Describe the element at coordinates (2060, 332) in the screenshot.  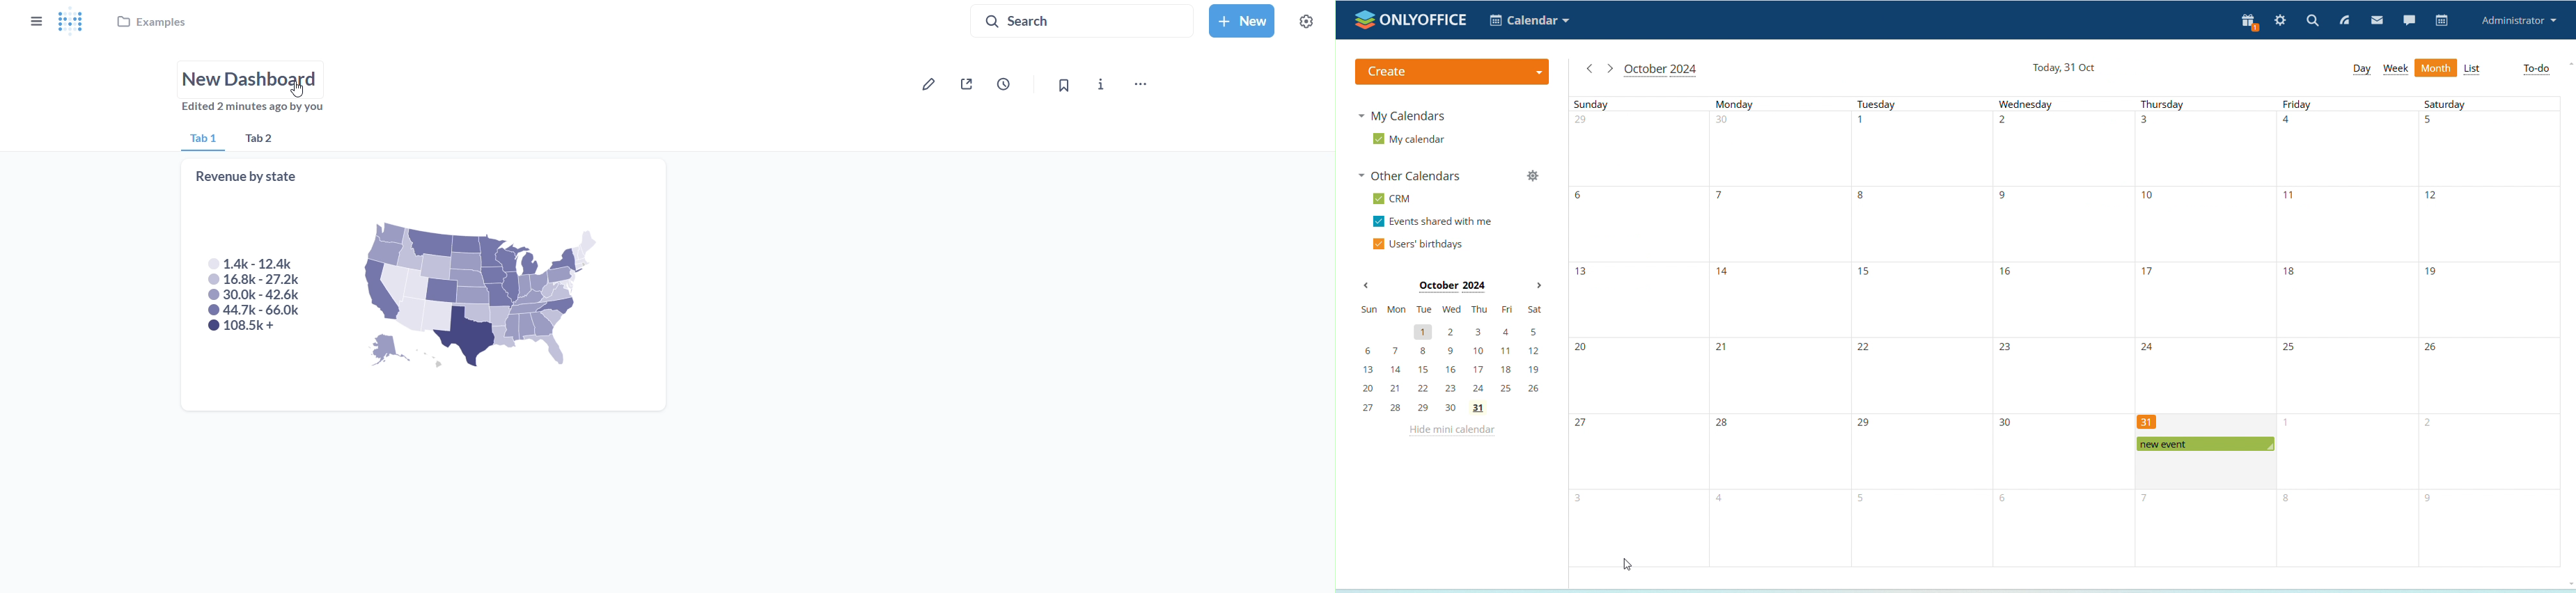
I see `Wednesday` at that location.